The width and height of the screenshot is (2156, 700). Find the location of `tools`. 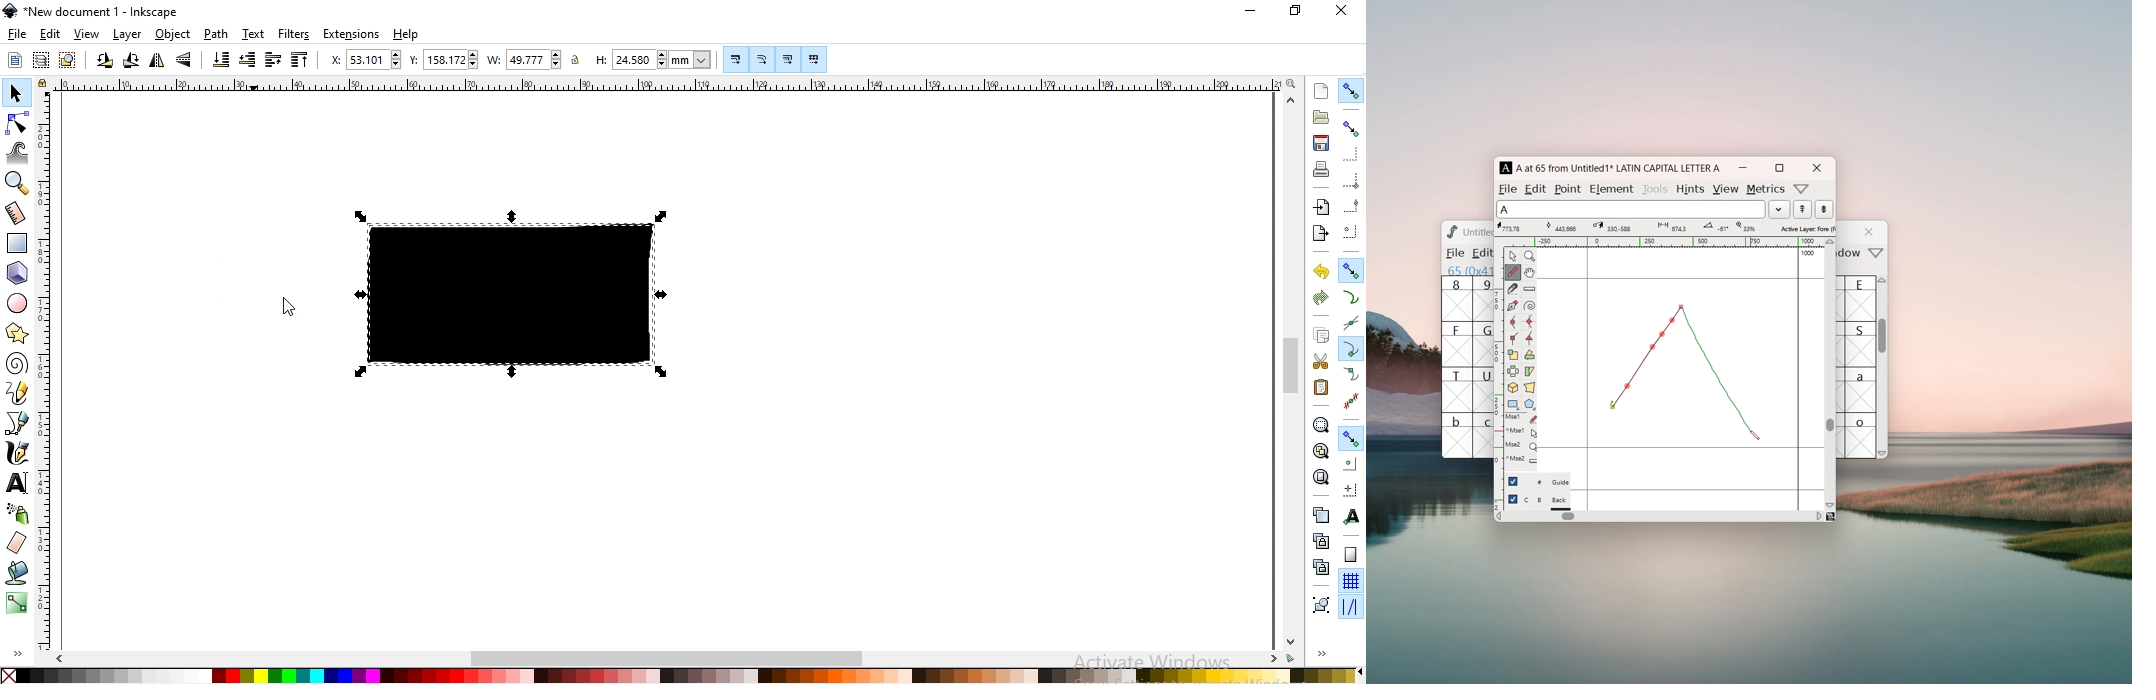

tools is located at coordinates (1656, 187).